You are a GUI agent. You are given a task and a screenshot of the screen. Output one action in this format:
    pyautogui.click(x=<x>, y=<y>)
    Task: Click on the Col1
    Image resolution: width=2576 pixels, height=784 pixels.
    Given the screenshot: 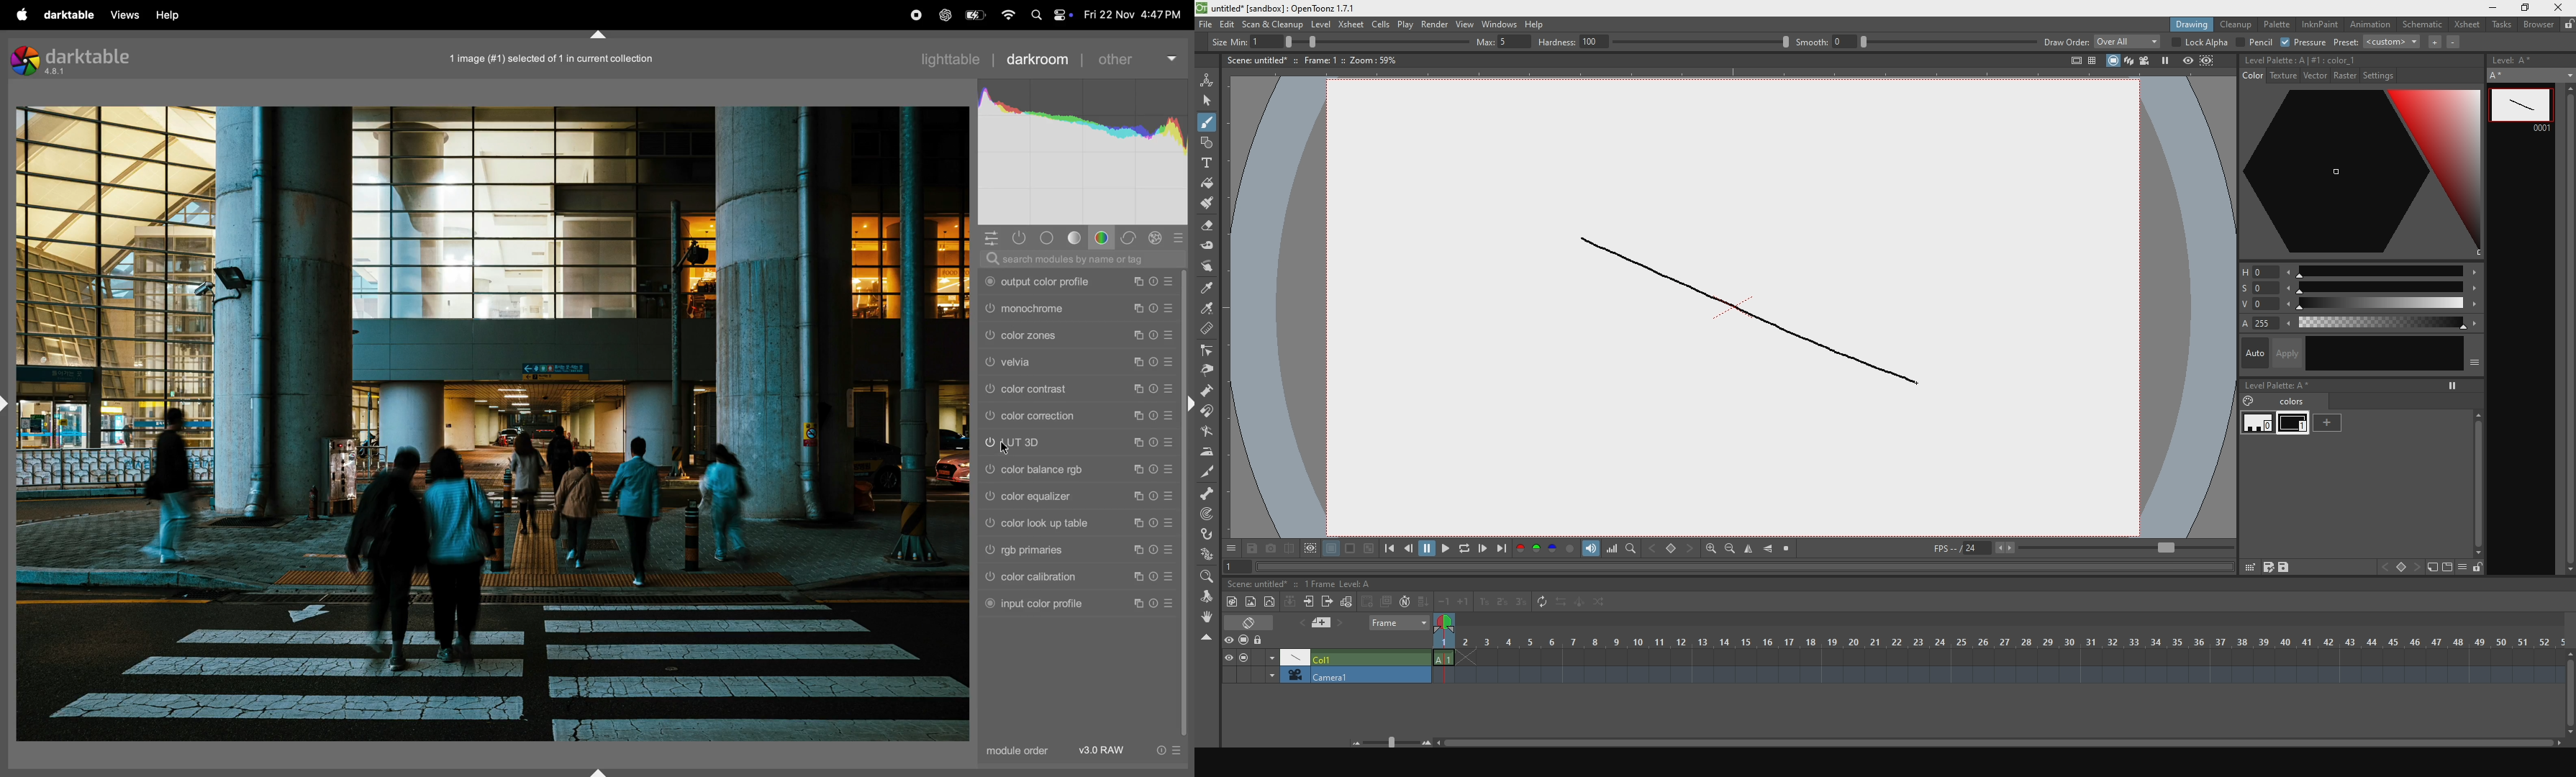 What is the action you would take?
    pyautogui.click(x=1348, y=657)
    